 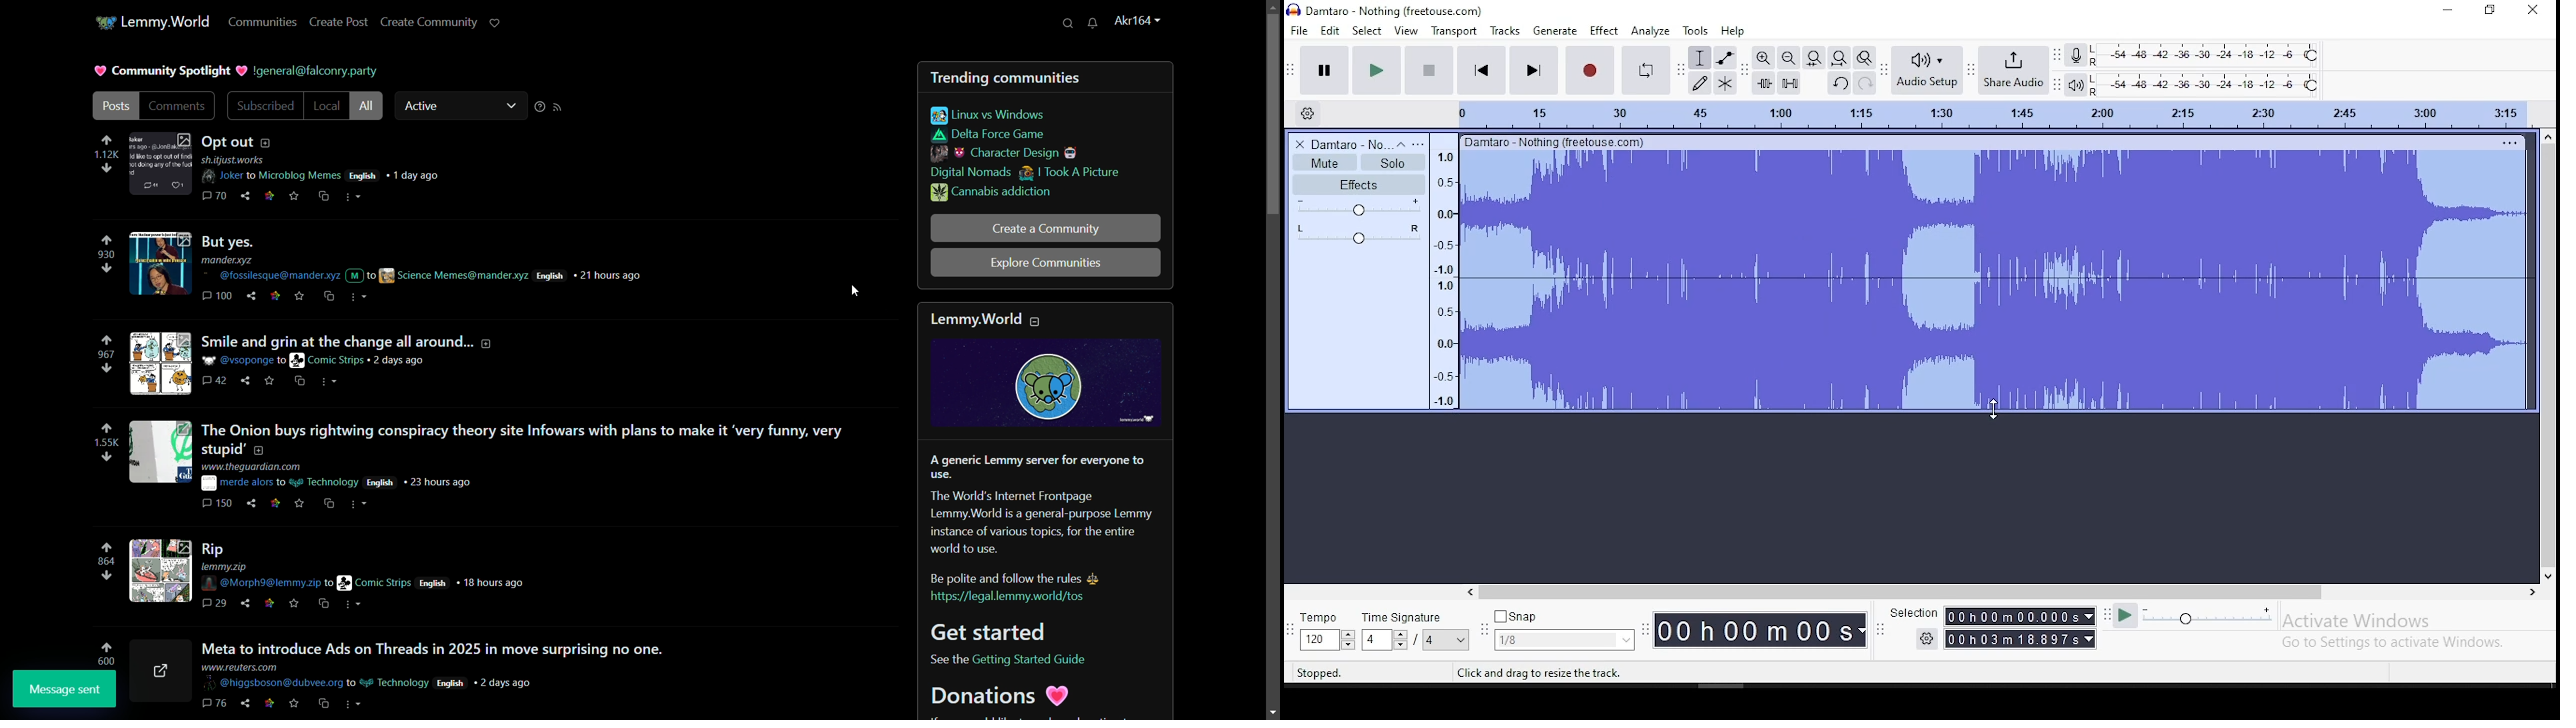 What do you see at coordinates (245, 71) in the screenshot?
I see `picture` at bounding box center [245, 71].